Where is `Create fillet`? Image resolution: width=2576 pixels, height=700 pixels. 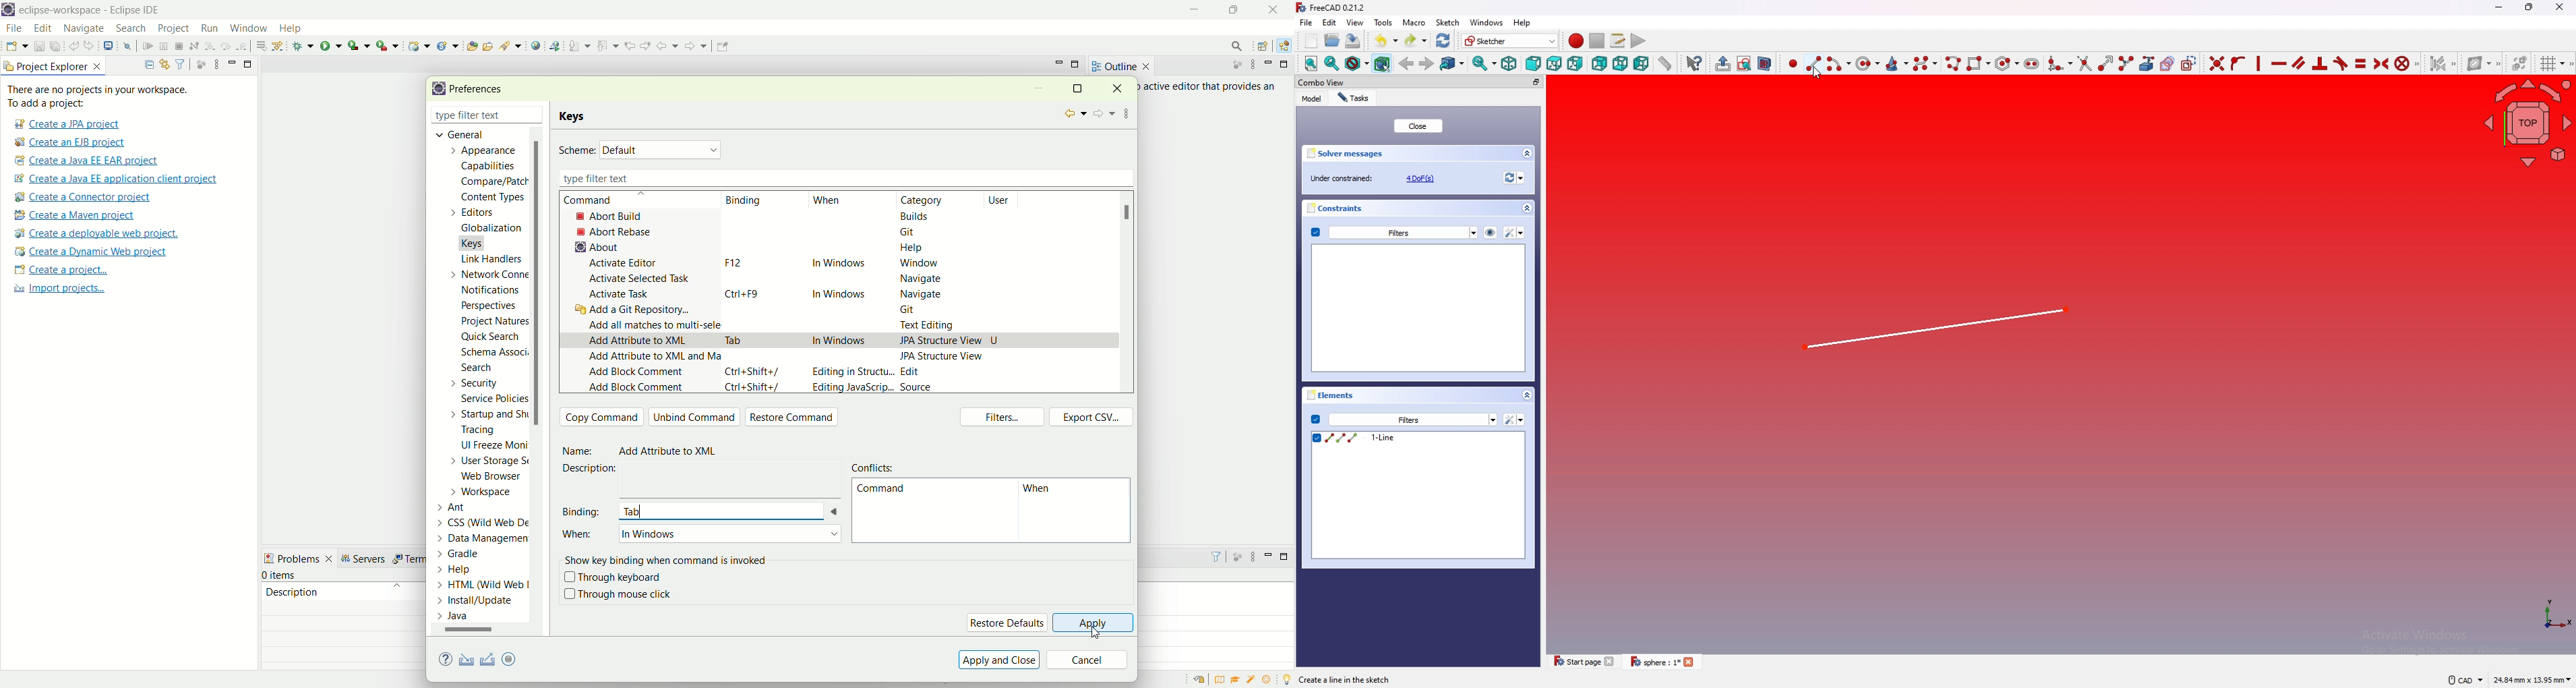
Create fillet is located at coordinates (2059, 62).